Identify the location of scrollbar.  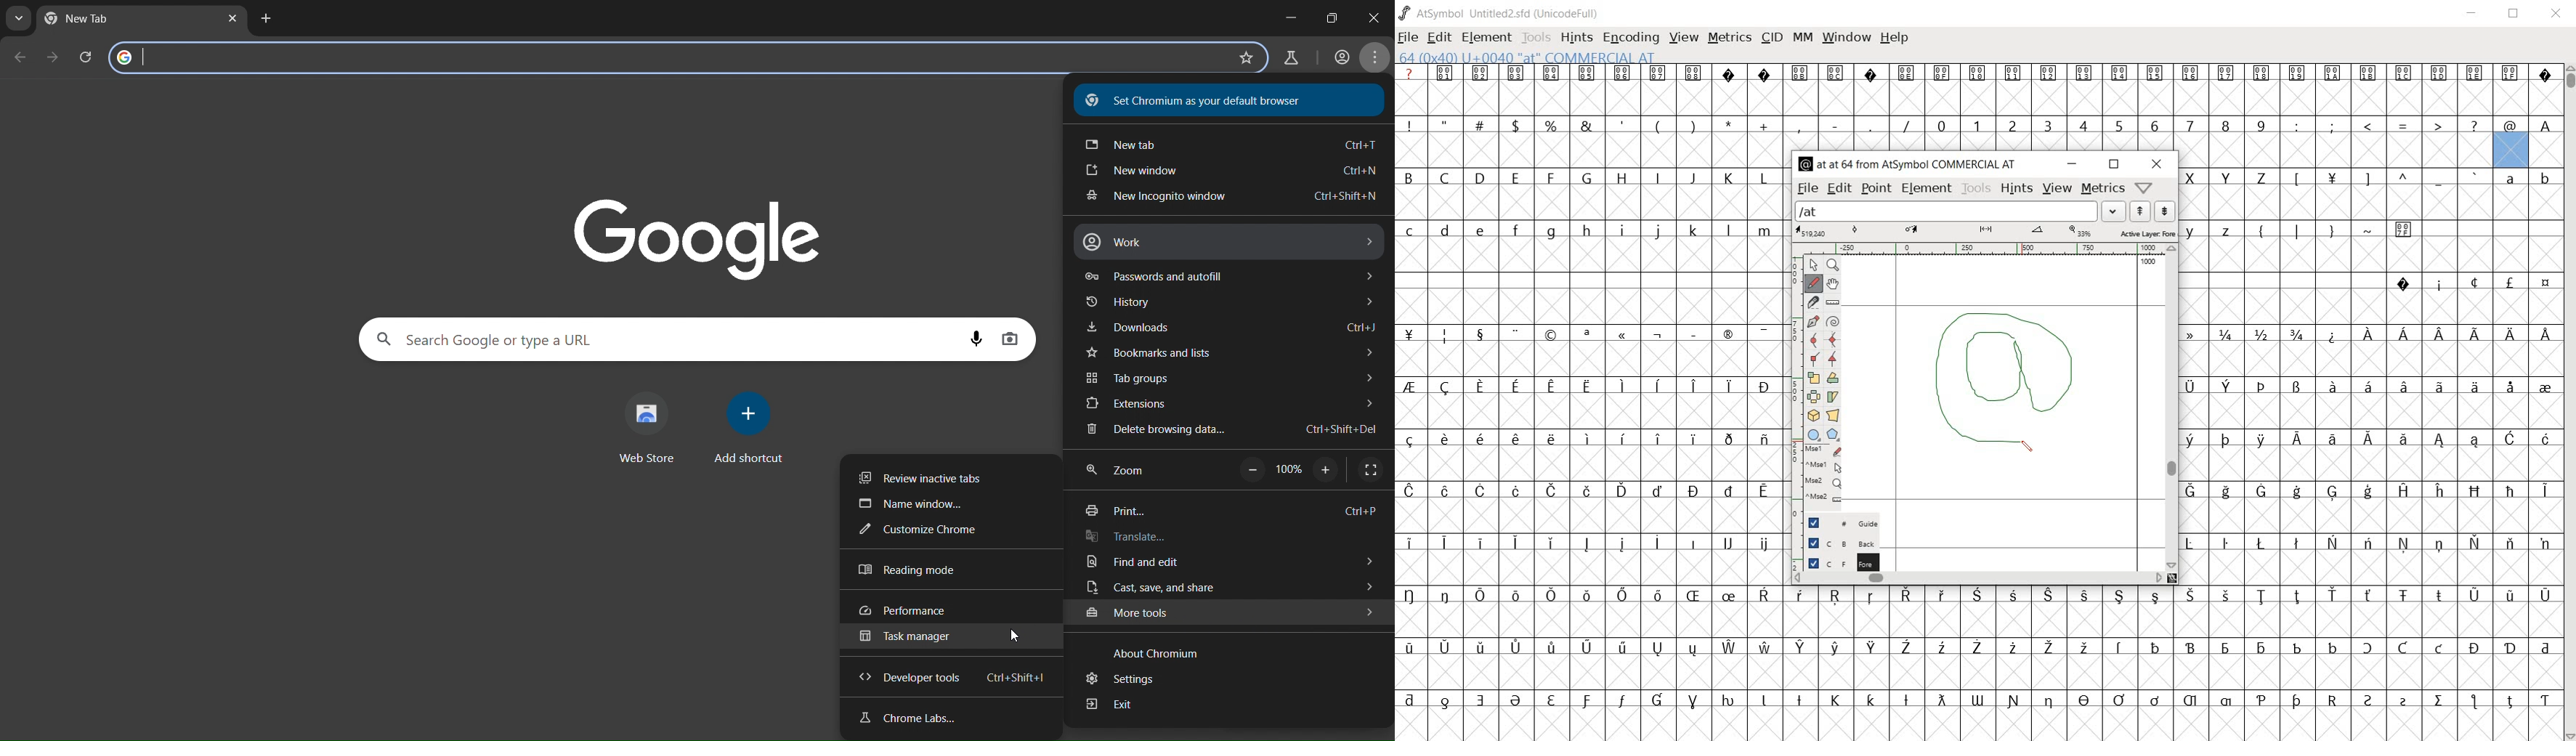
(2172, 406).